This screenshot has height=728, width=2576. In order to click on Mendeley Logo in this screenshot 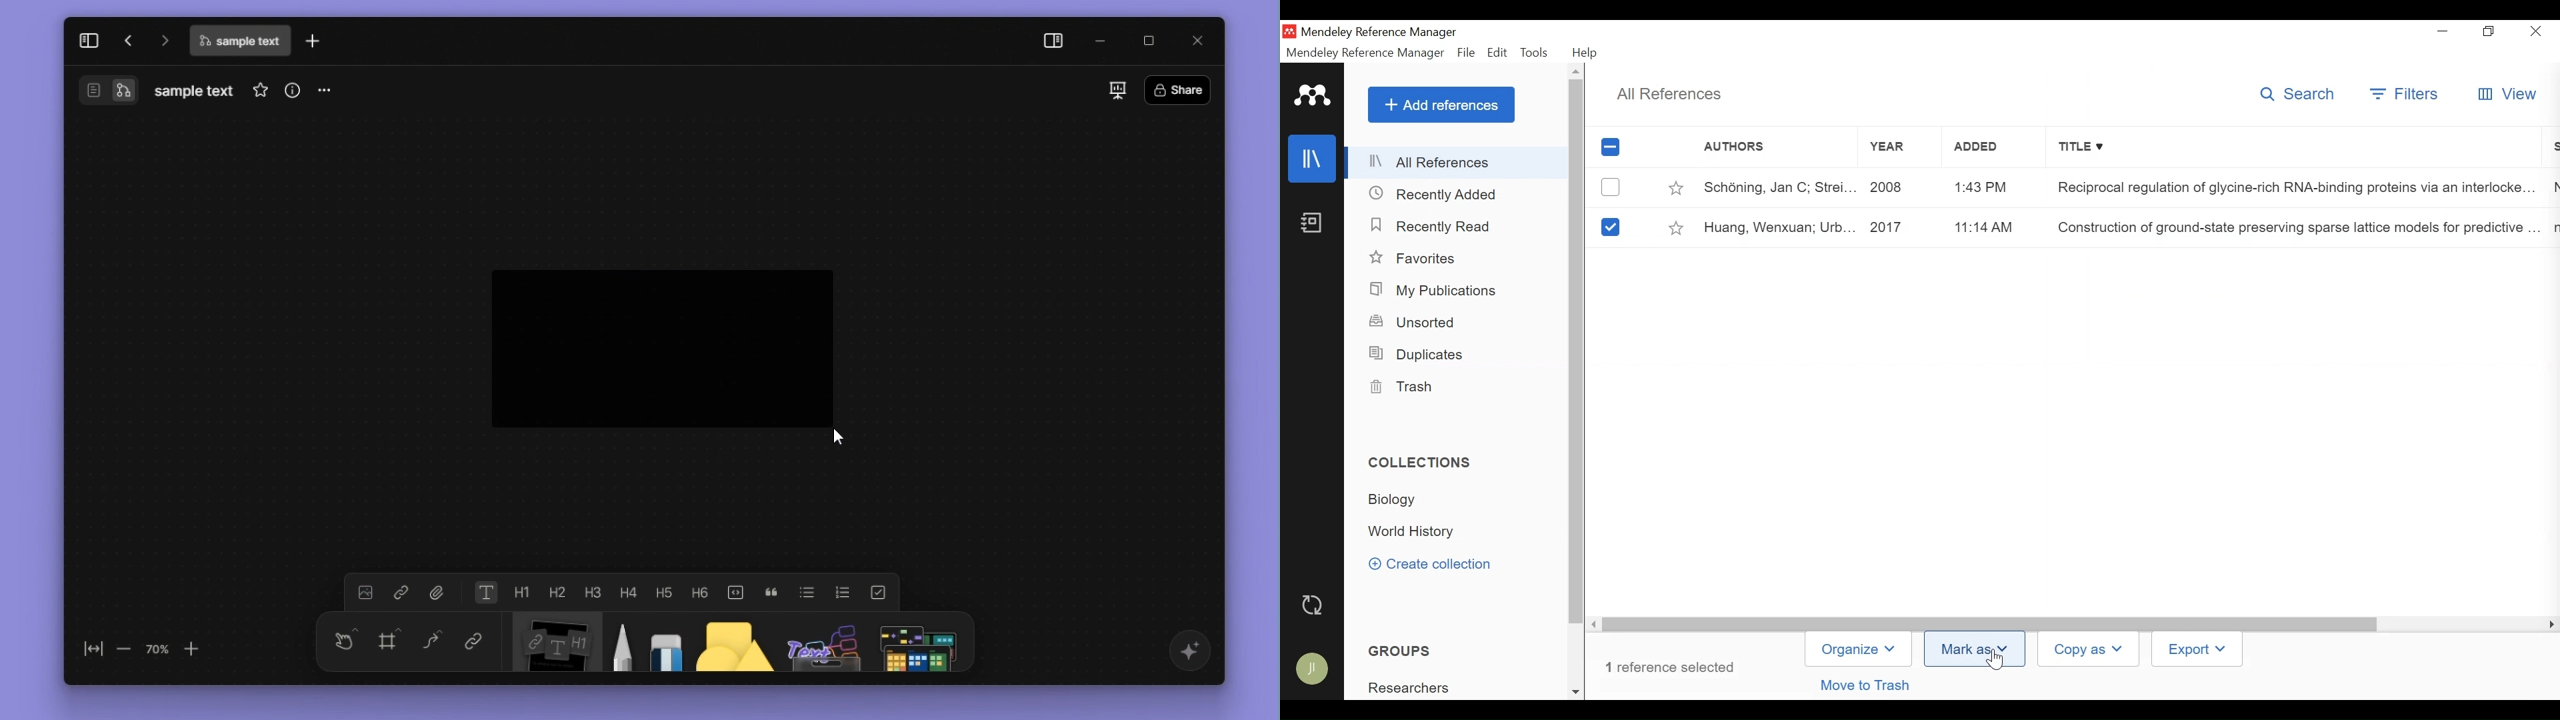, I will do `click(1314, 98)`.